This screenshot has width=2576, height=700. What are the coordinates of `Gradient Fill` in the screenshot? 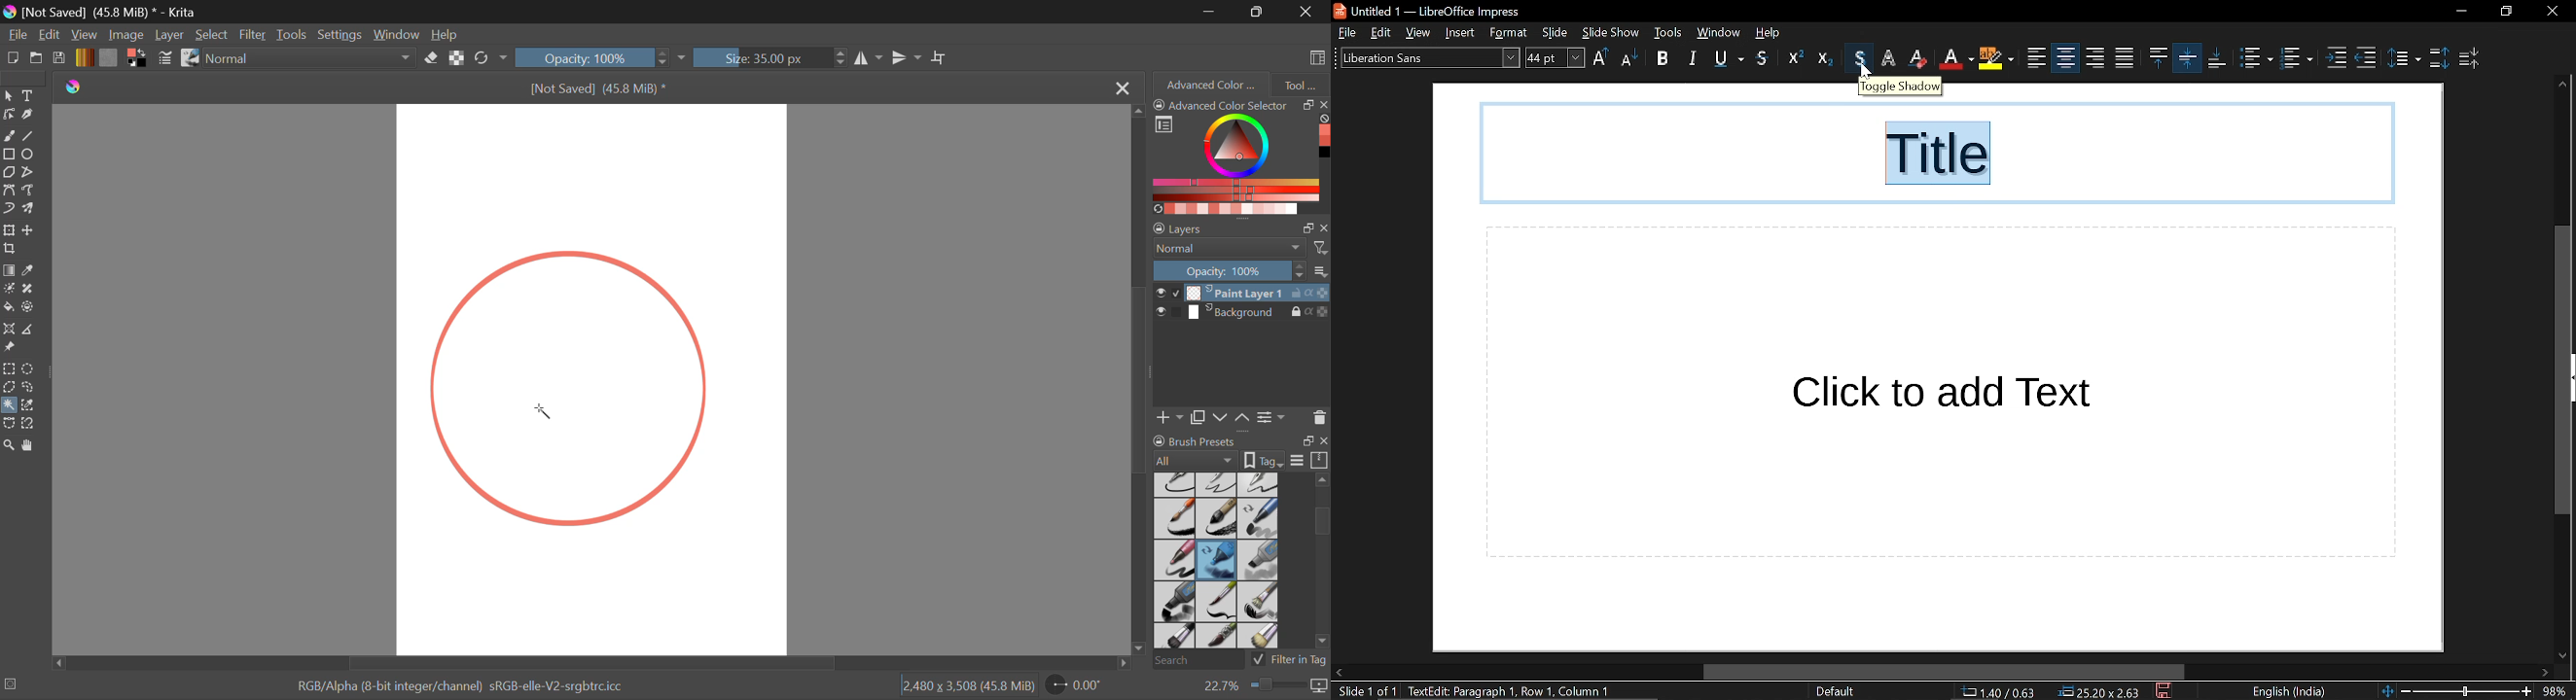 It's located at (8, 272).